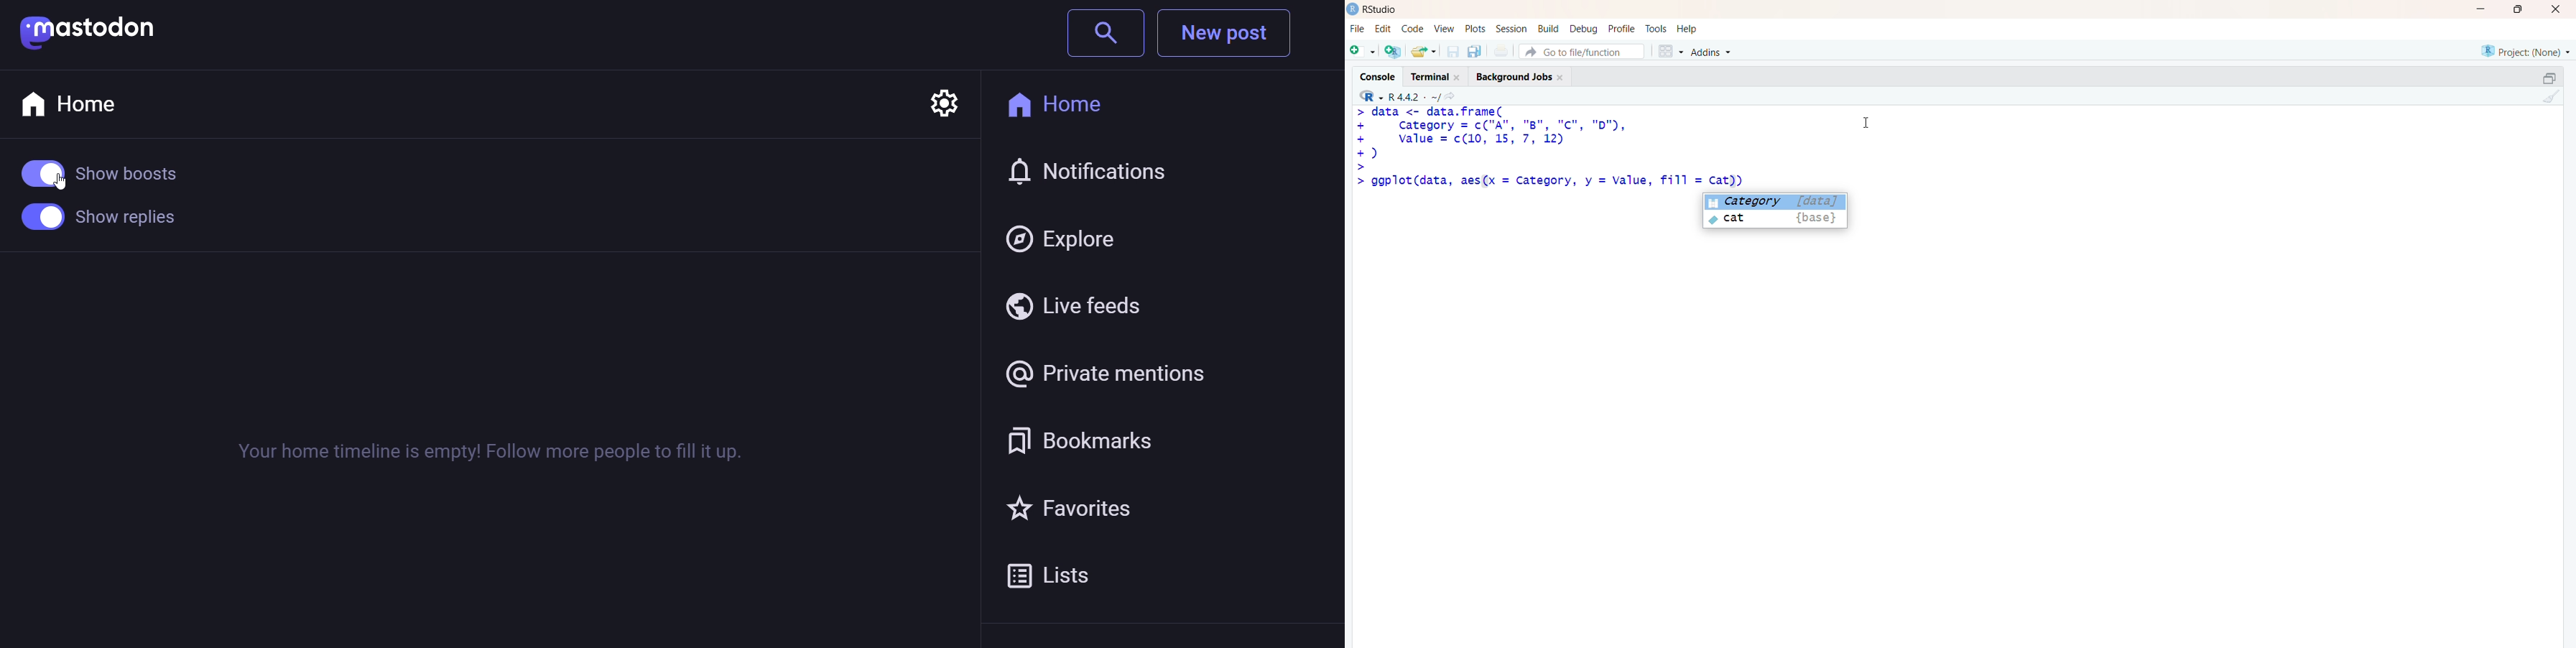 This screenshot has height=672, width=2576. What do you see at coordinates (1512, 29) in the screenshot?
I see `Session` at bounding box center [1512, 29].